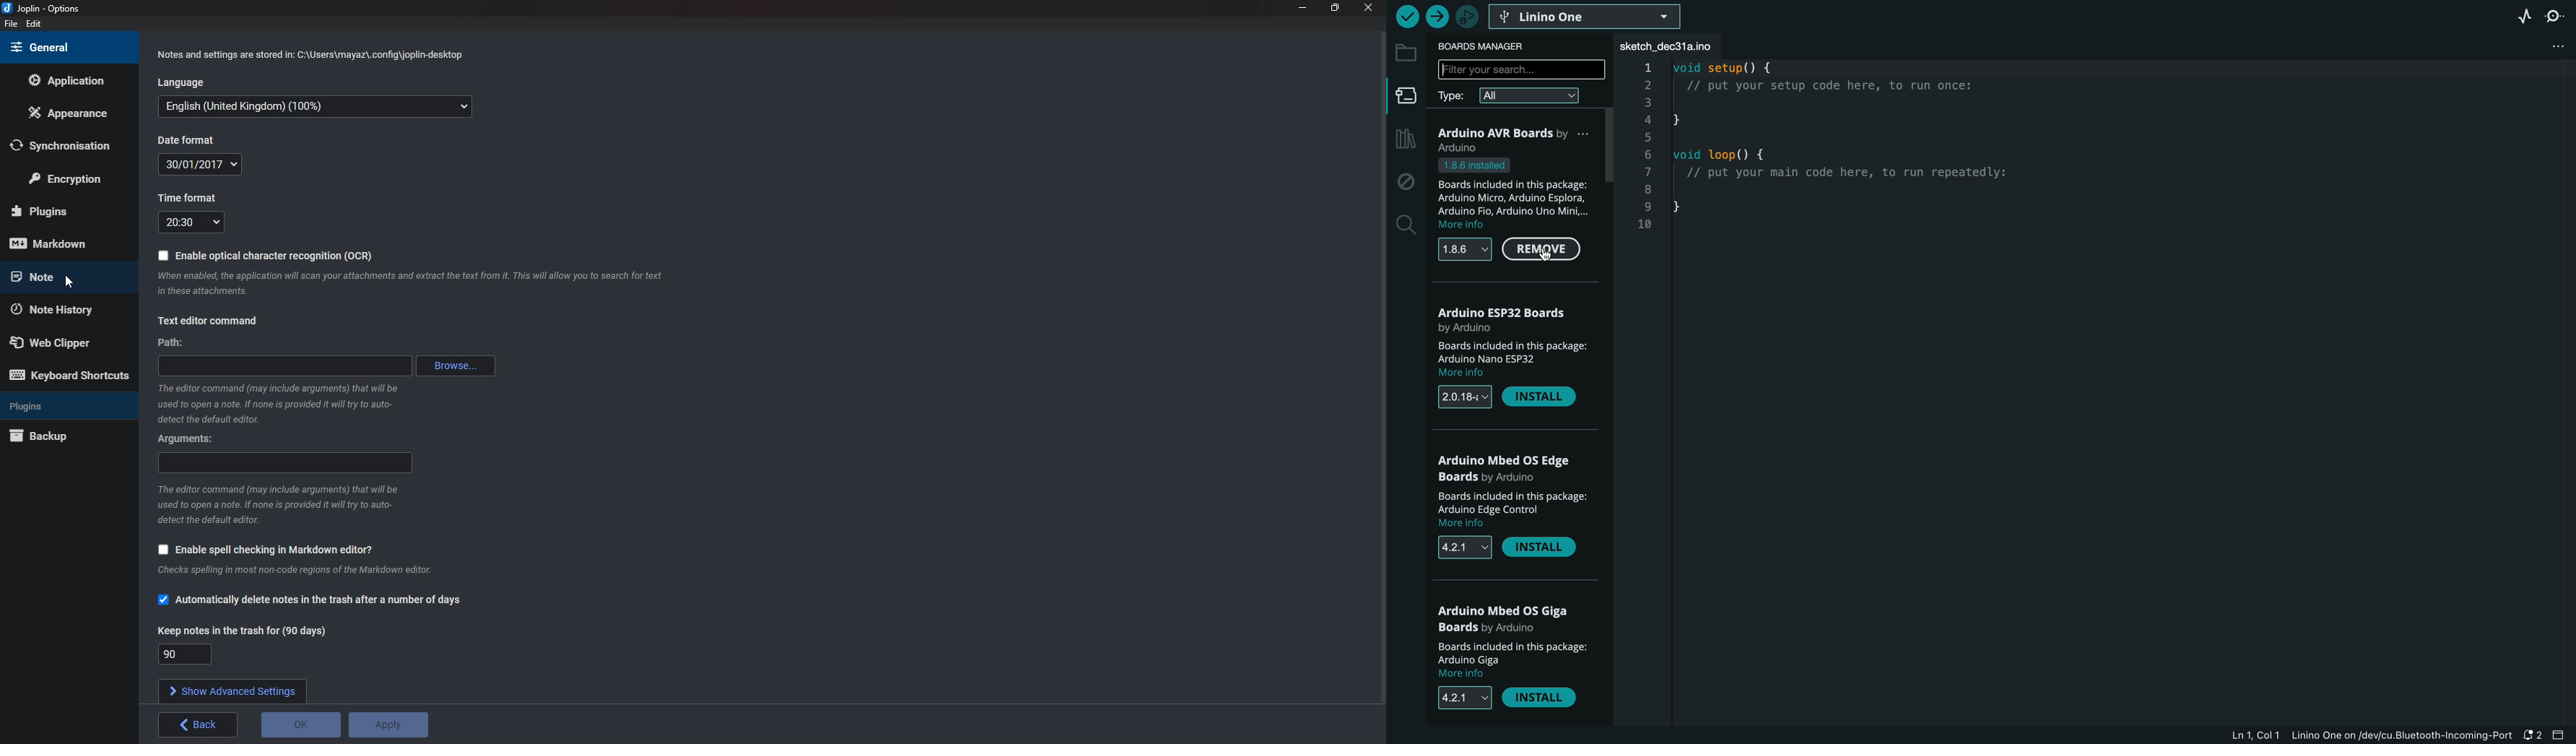 The image size is (2576, 756). What do you see at coordinates (1485, 45) in the screenshot?
I see `board manager` at bounding box center [1485, 45].